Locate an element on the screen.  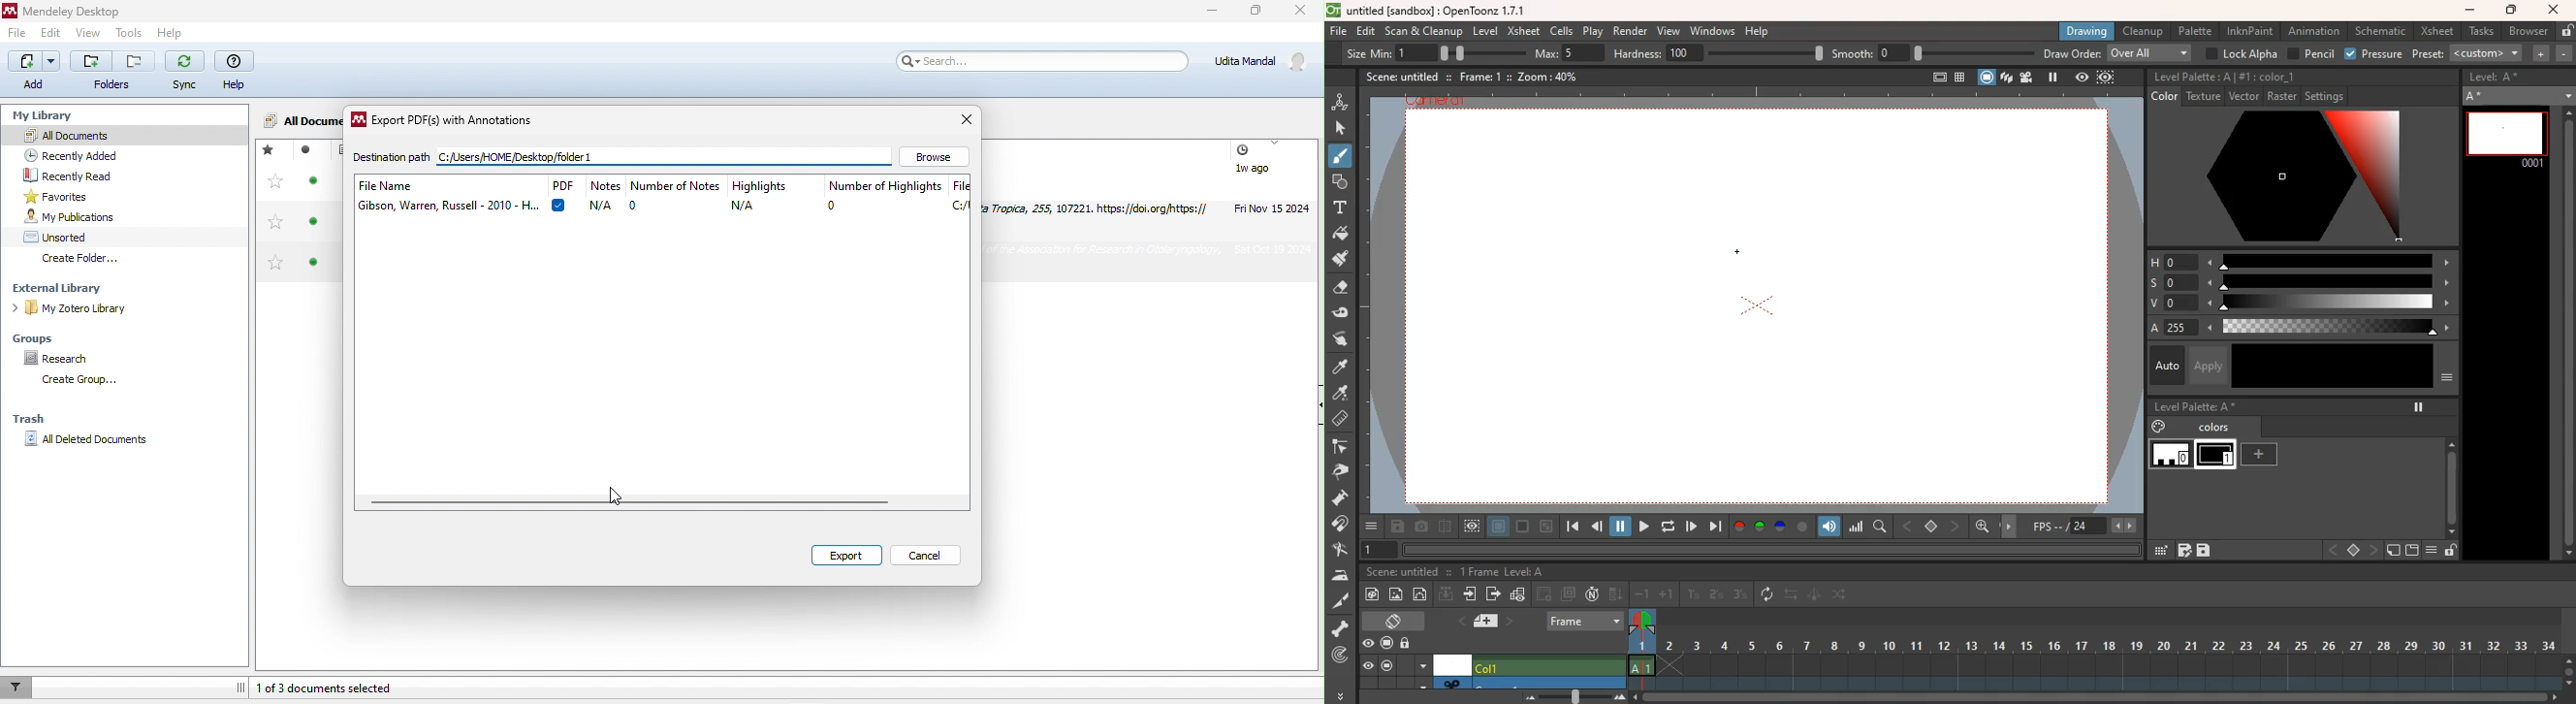
film is located at coordinates (2029, 77).